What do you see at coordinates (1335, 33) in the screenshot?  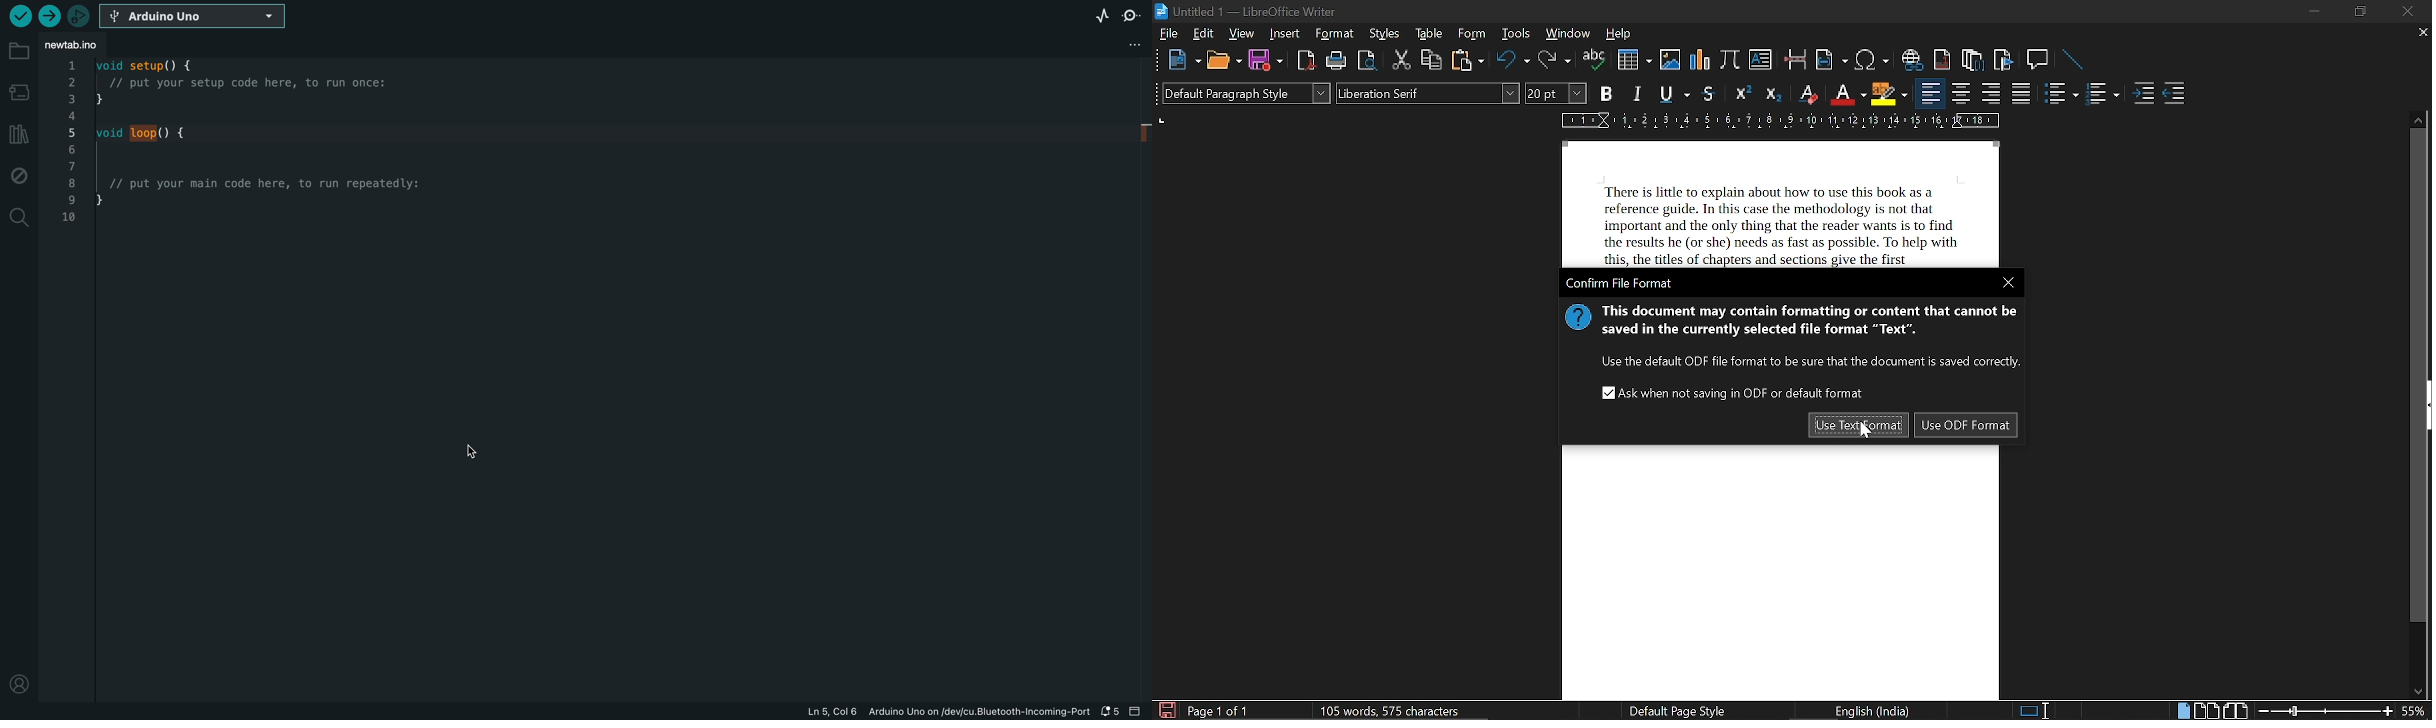 I see `format` at bounding box center [1335, 33].